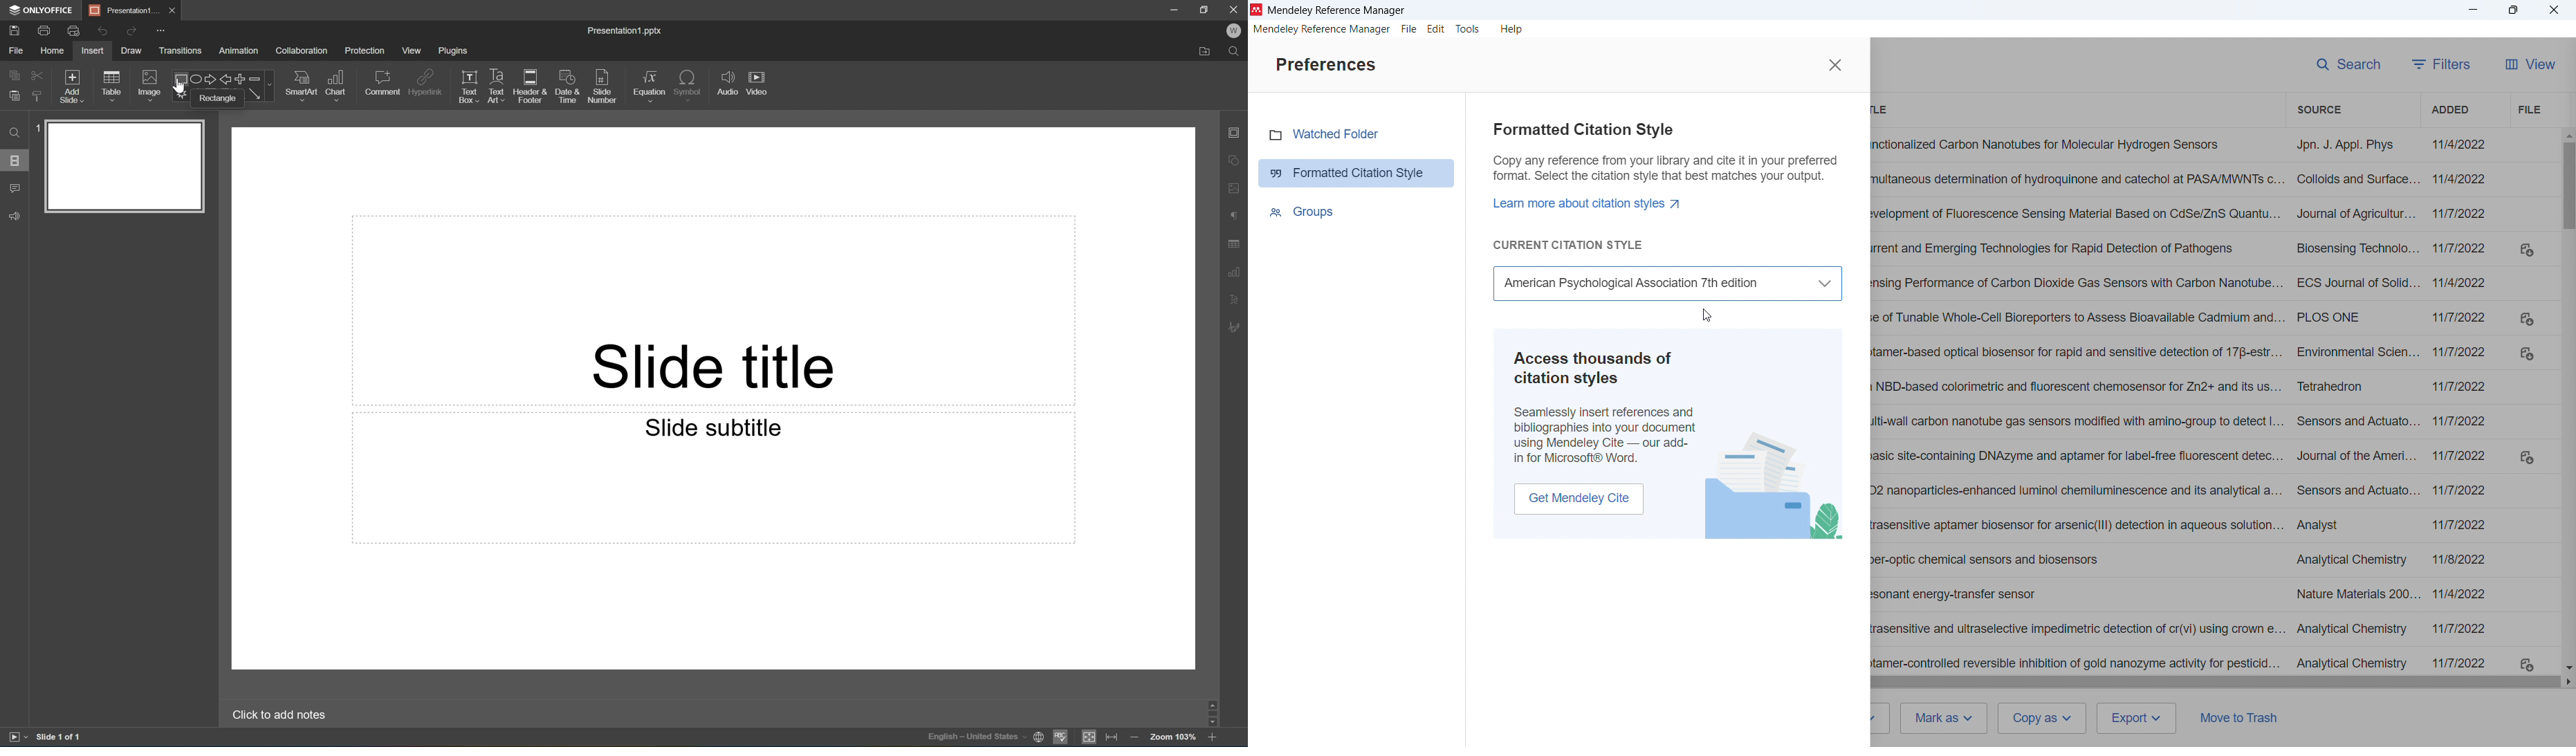  Describe the element at coordinates (16, 216) in the screenshot. I see `Feedback & Support` at that location.